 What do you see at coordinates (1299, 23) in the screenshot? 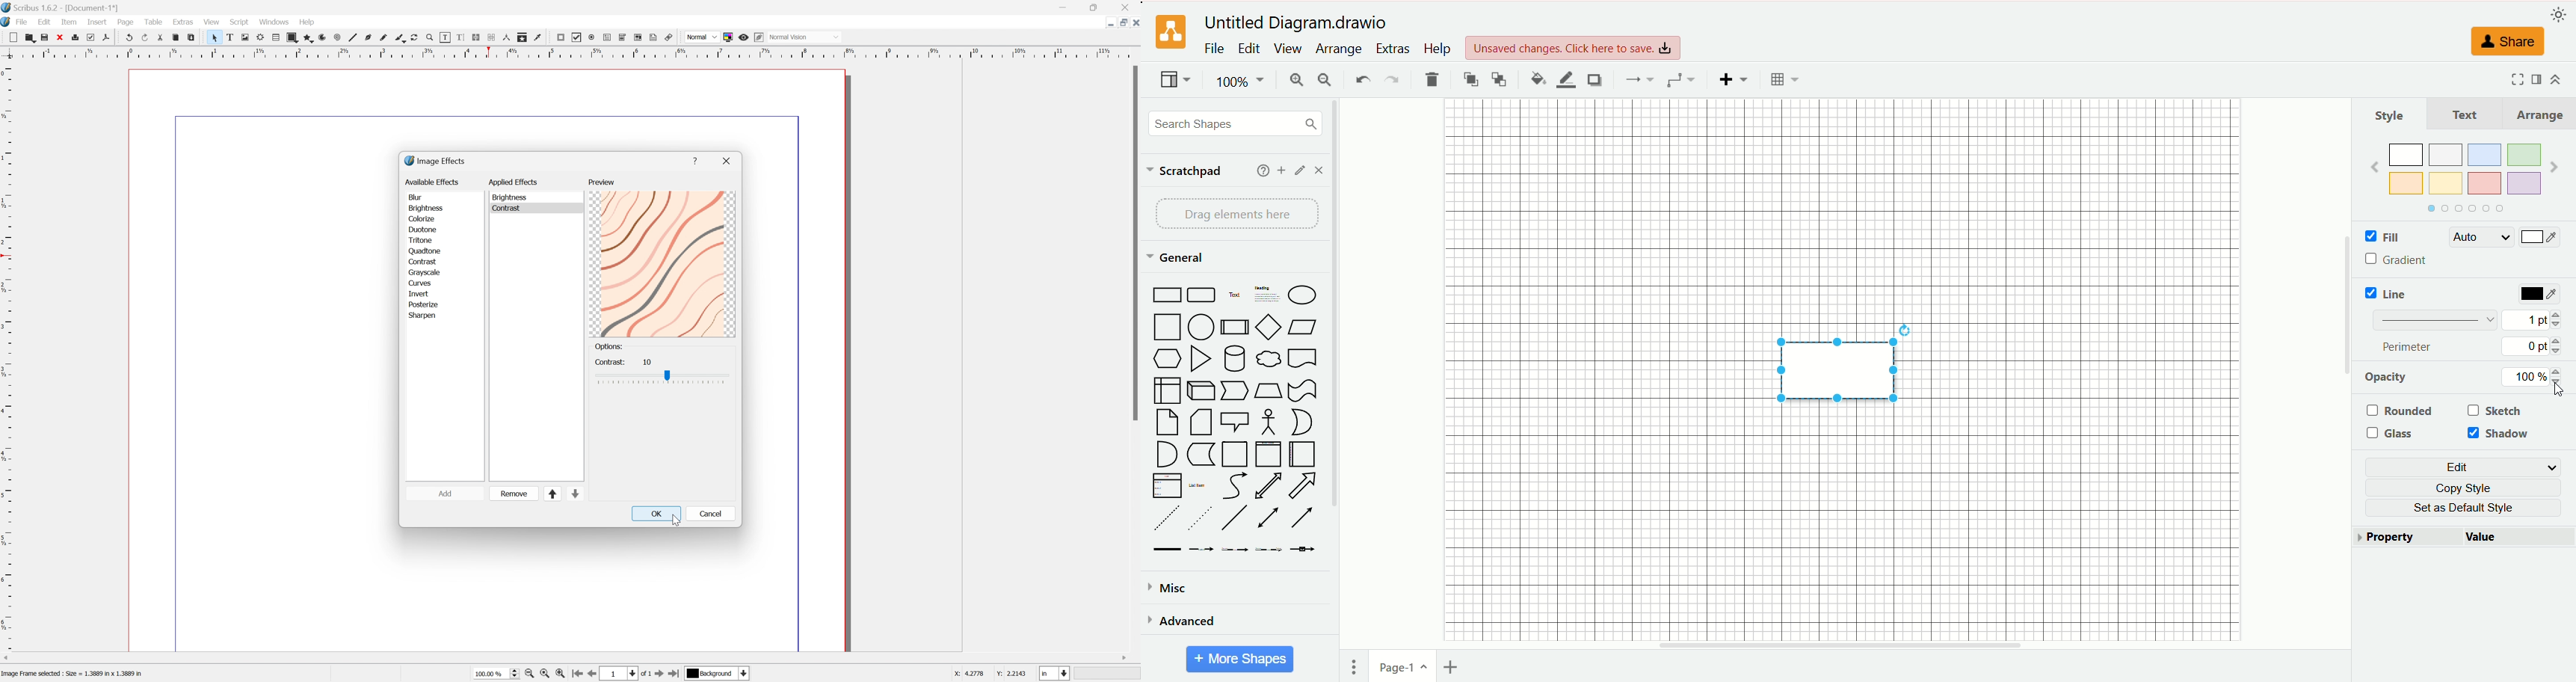
I see `title` at bounding box center [1299, 23].